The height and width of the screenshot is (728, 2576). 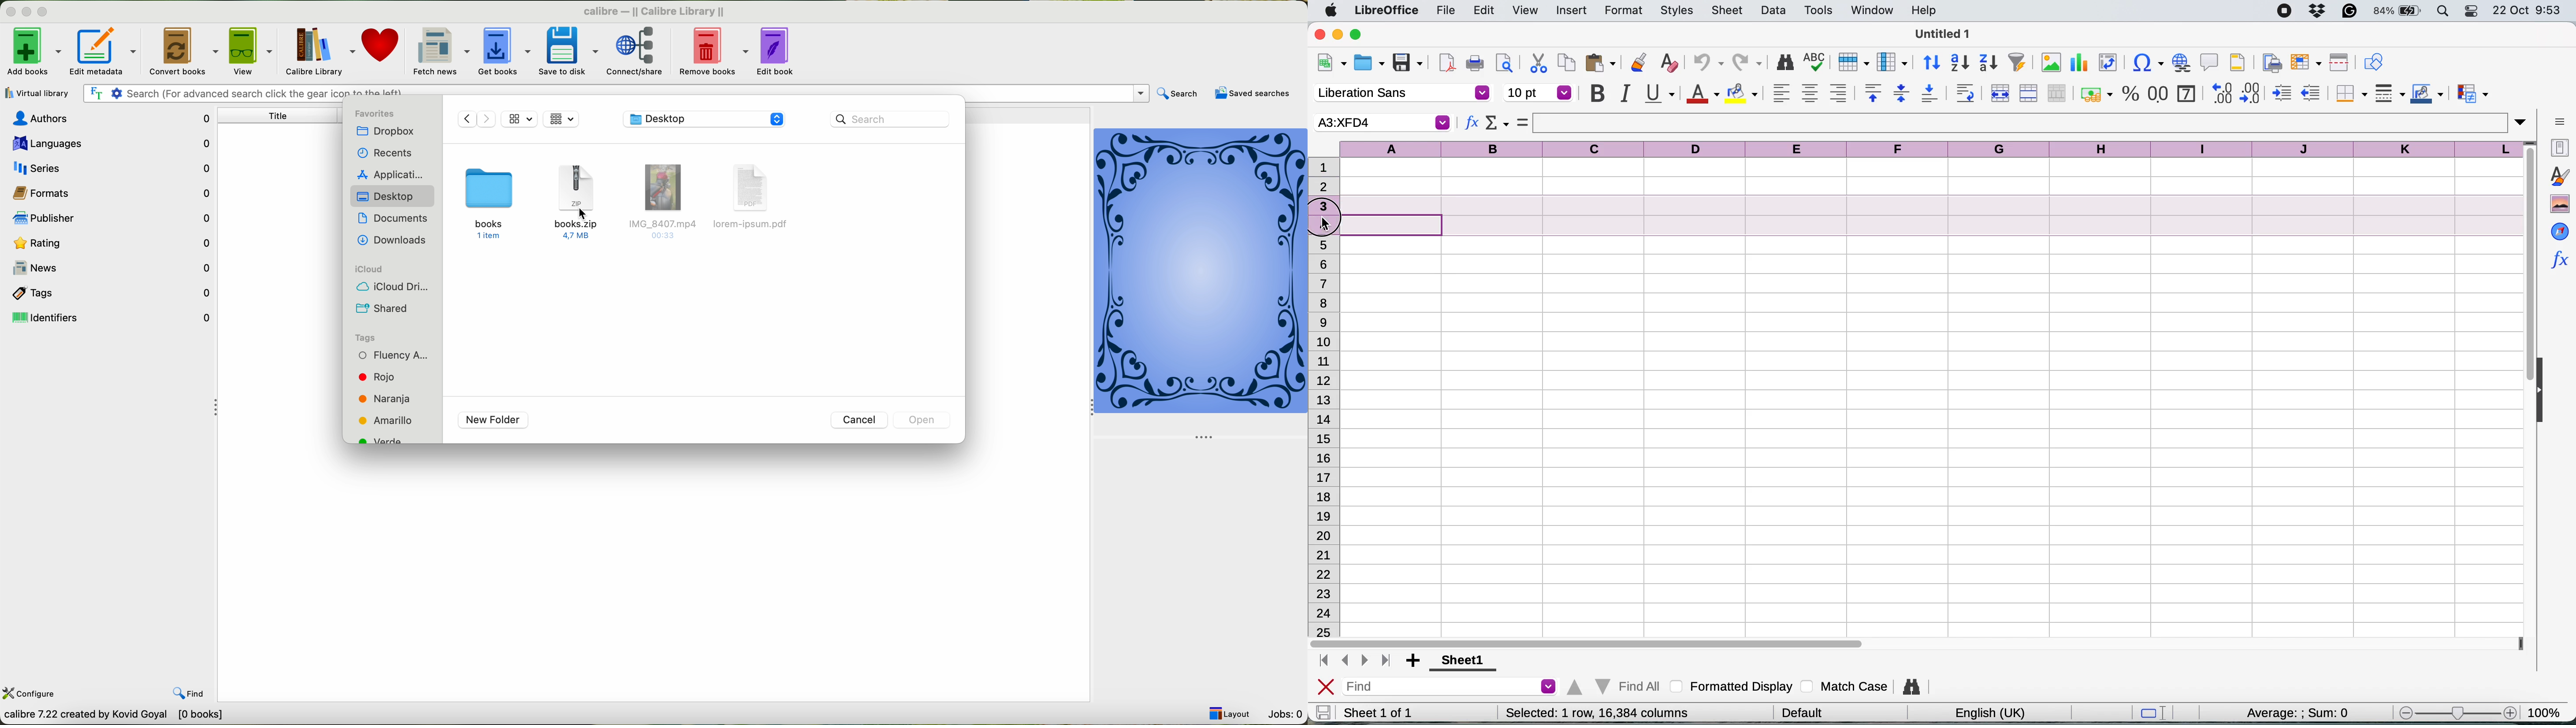 I want to click on data, so click(x=1776, y=10).